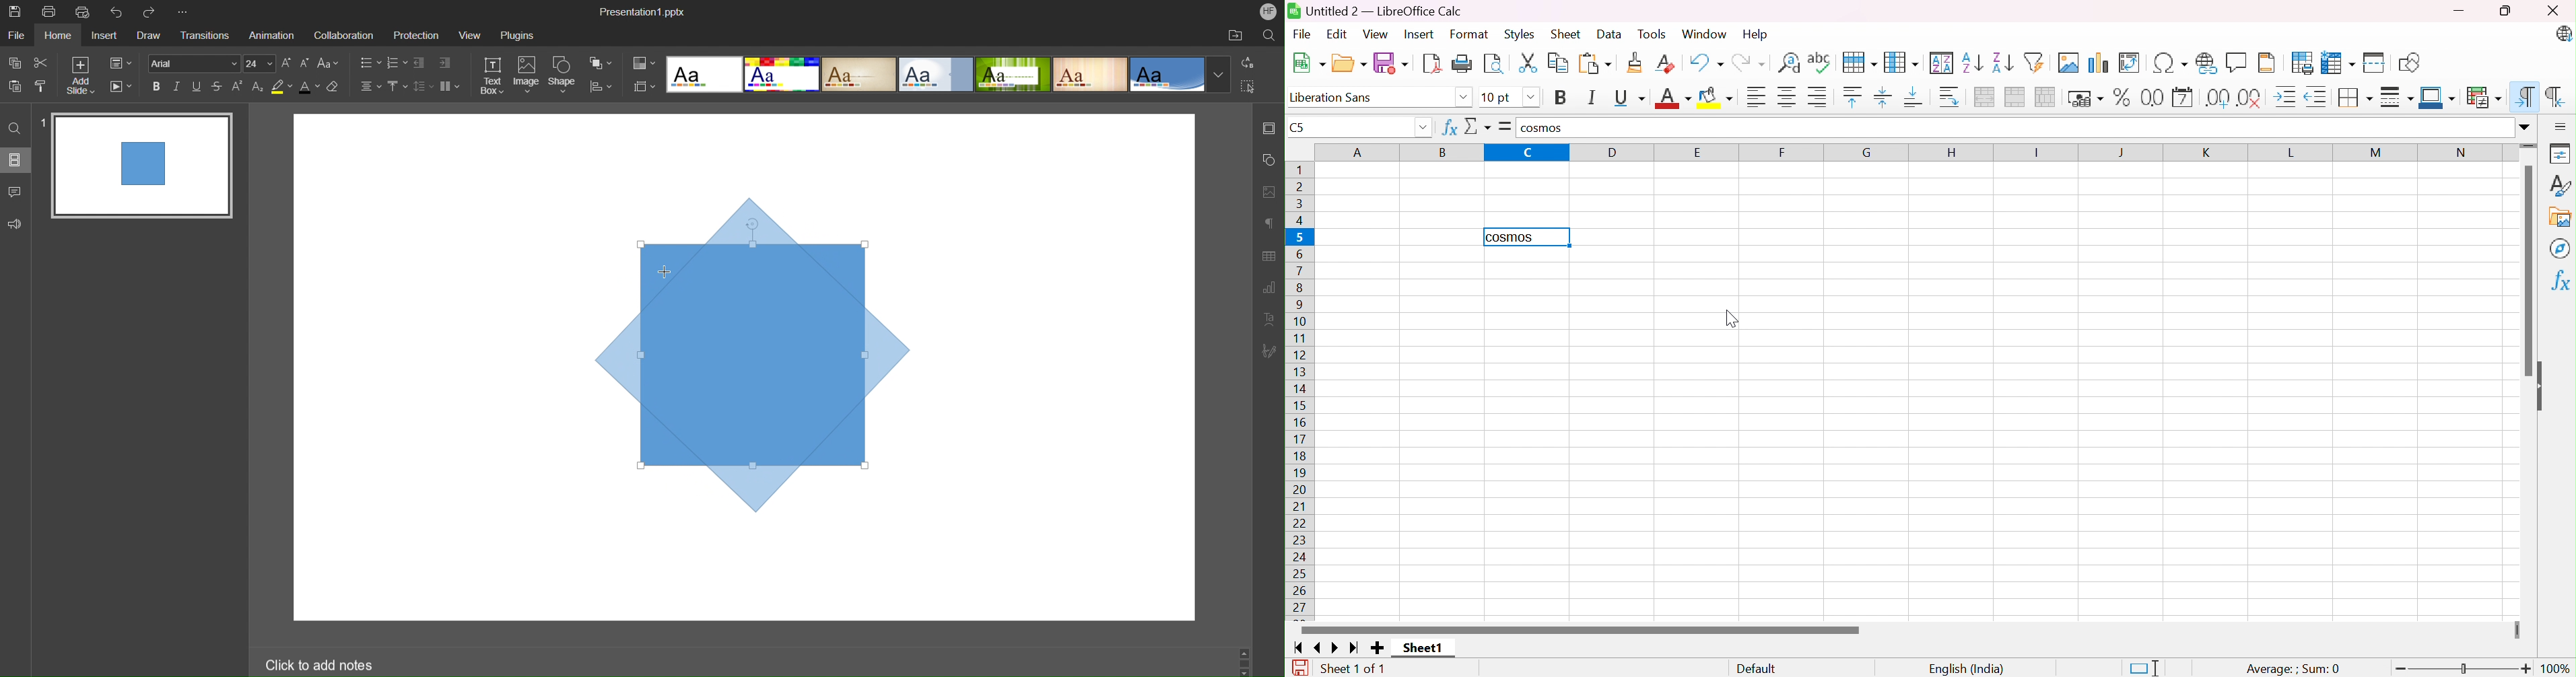  What do you see at coordinates (258, 86) in the screenshot?
I see `Subscript` at bounding box center [258, 86].